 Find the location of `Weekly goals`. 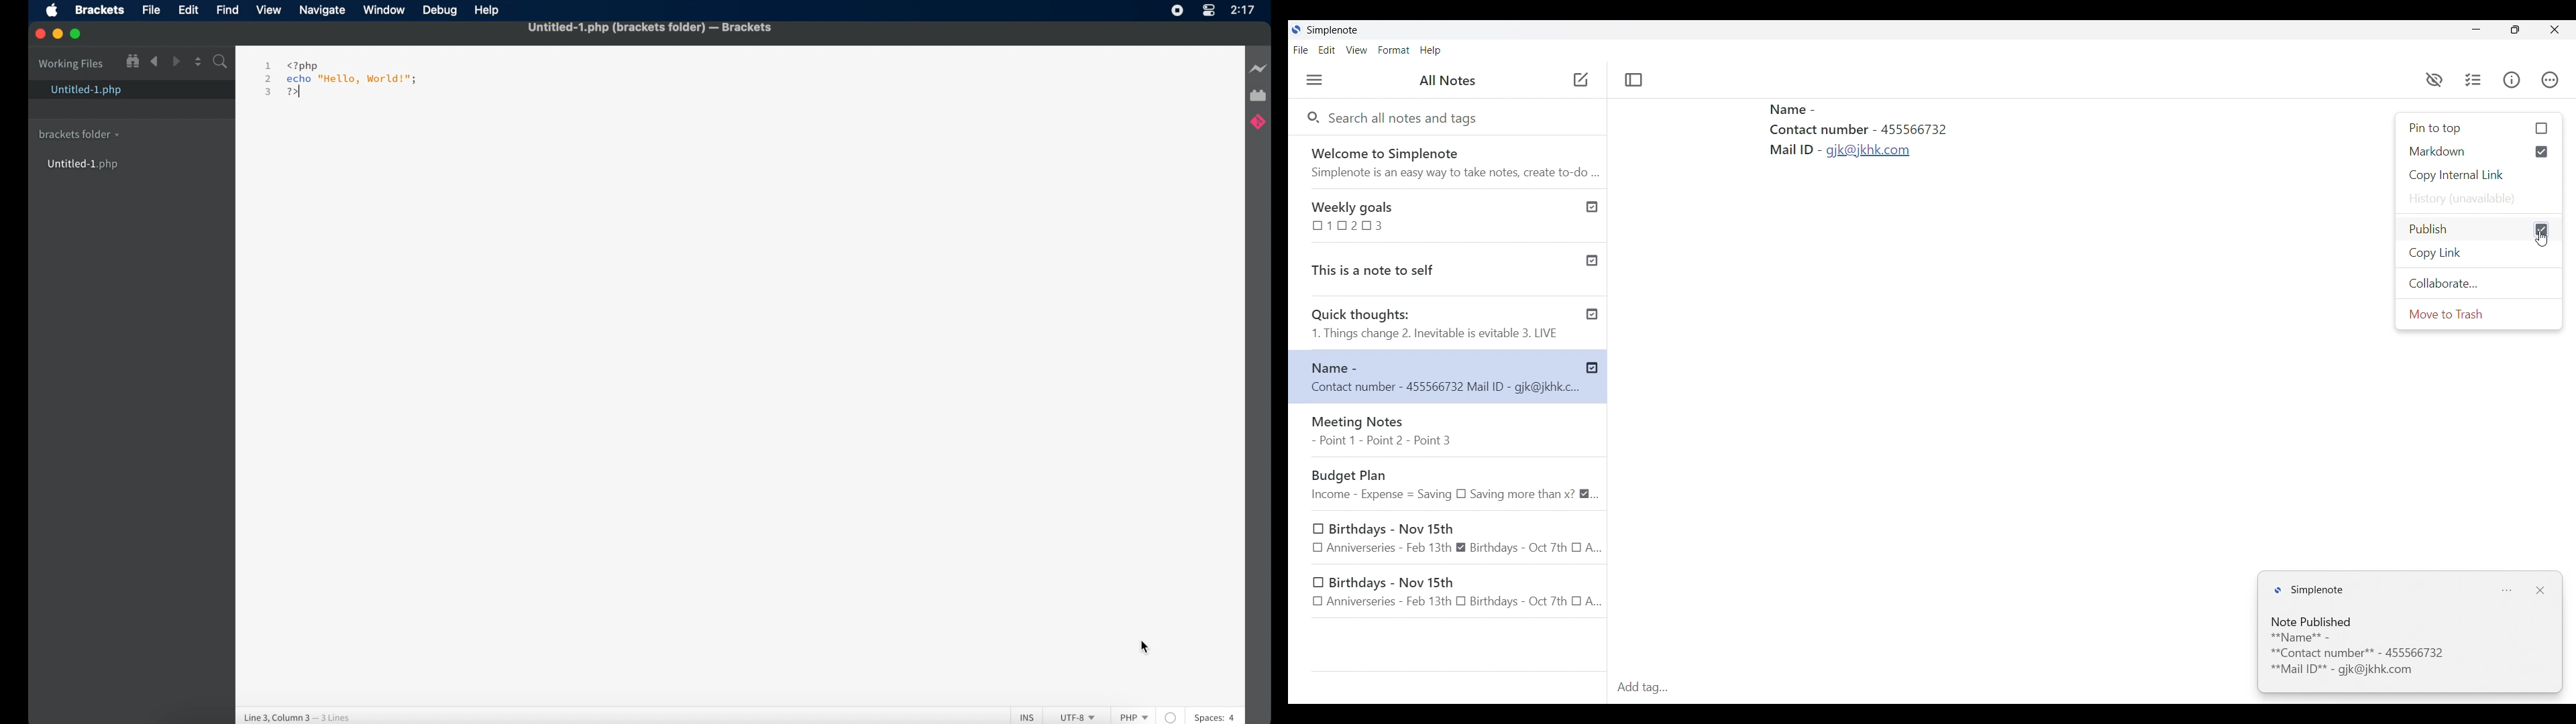

Weekly goals is located at coordinates (1431, 215).